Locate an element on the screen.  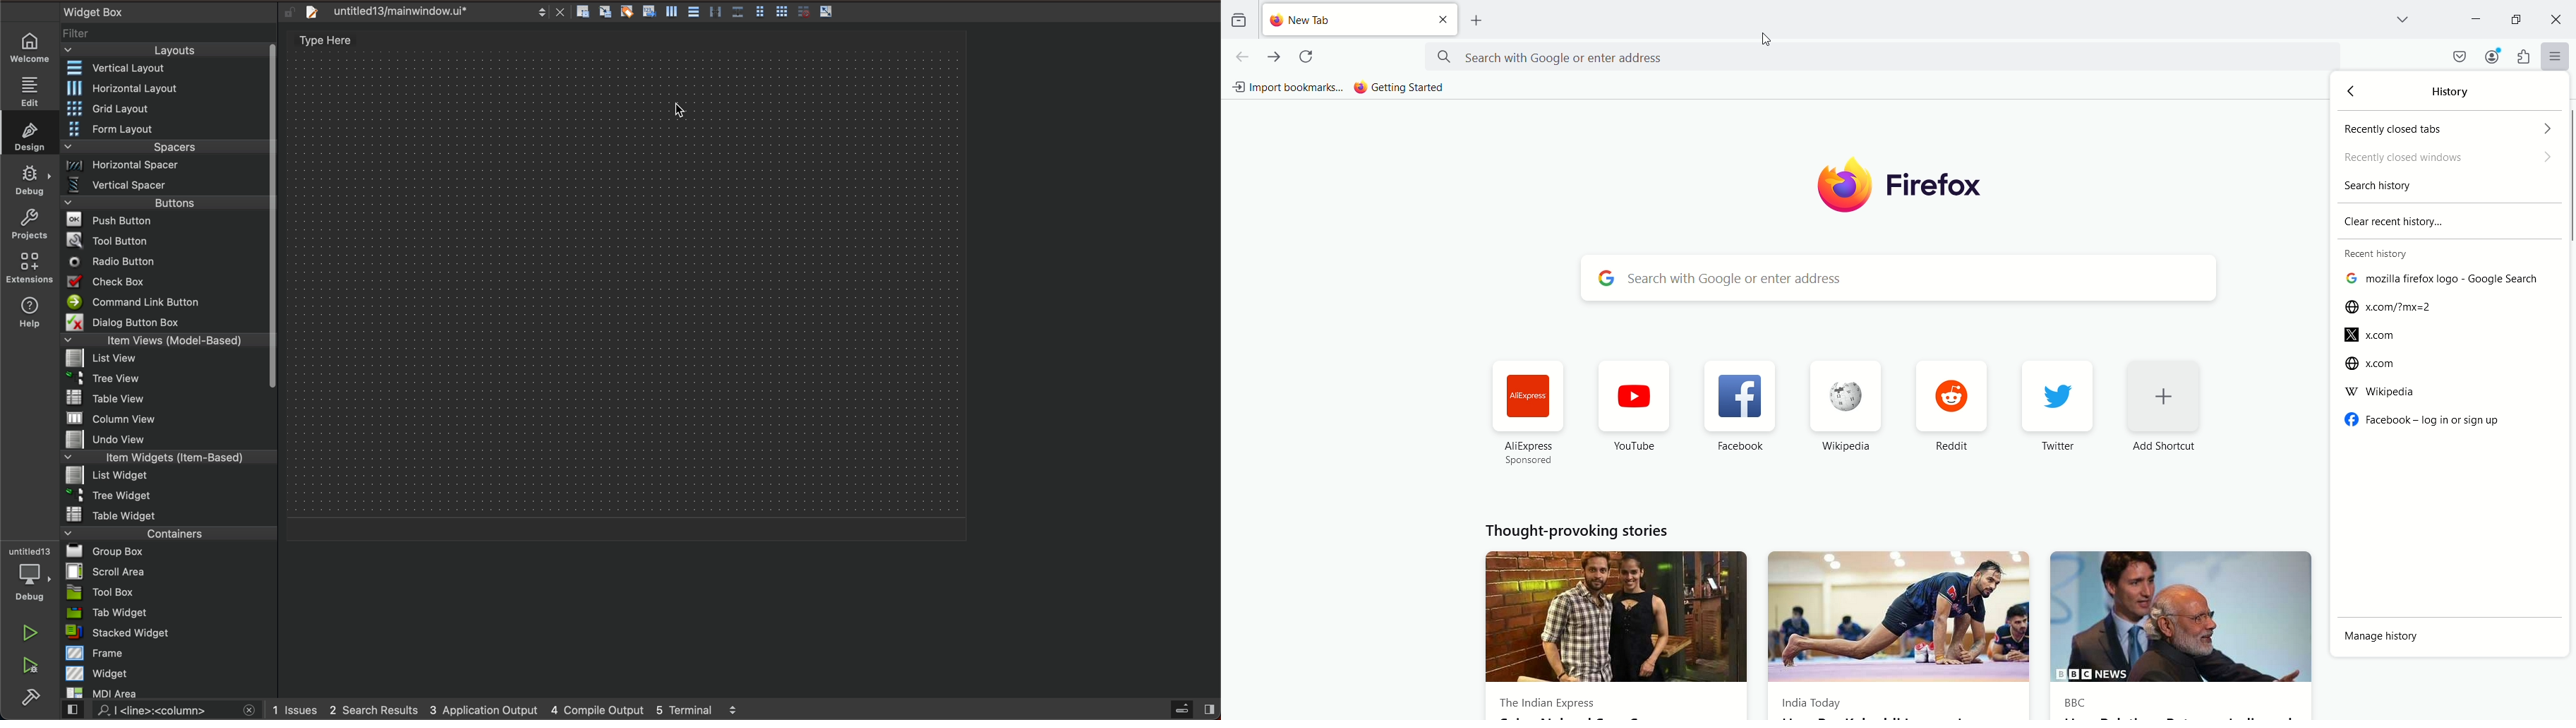
getting started is located at coordinates (1404, 85).